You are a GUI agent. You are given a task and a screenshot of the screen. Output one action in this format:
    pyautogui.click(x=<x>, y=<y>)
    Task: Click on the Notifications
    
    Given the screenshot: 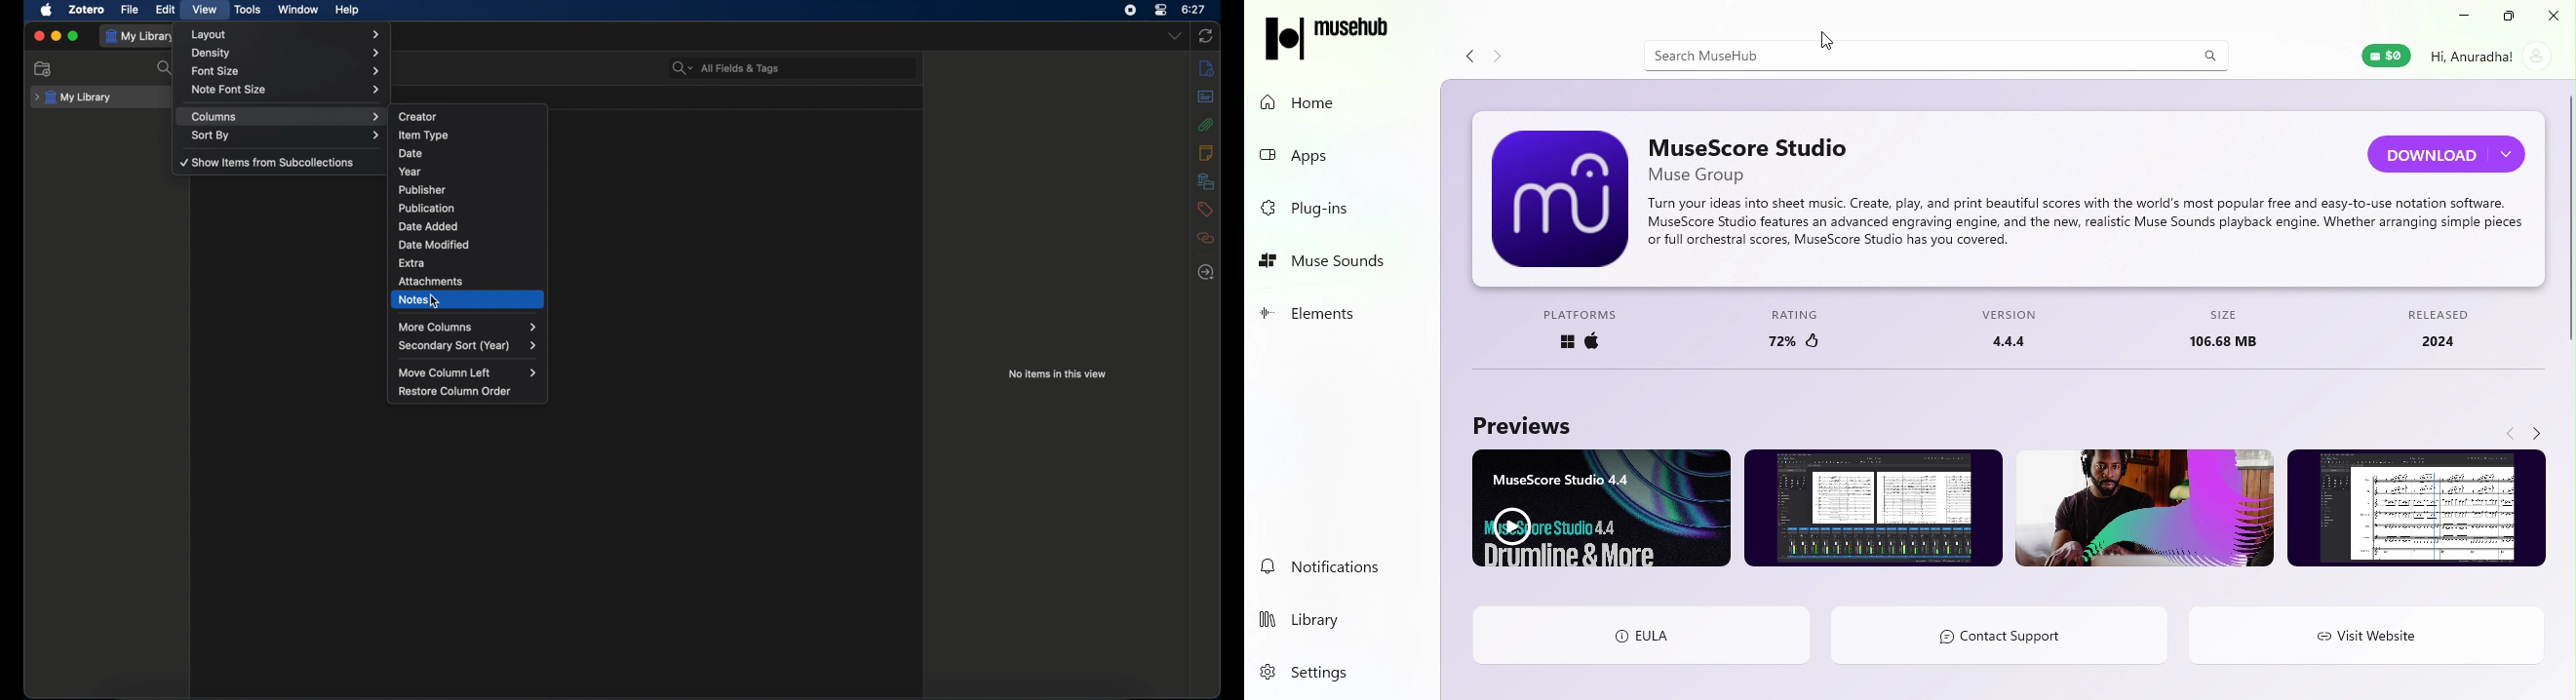 What is the action you would take?
    pyautogui.click(x=1337, y=567)
    